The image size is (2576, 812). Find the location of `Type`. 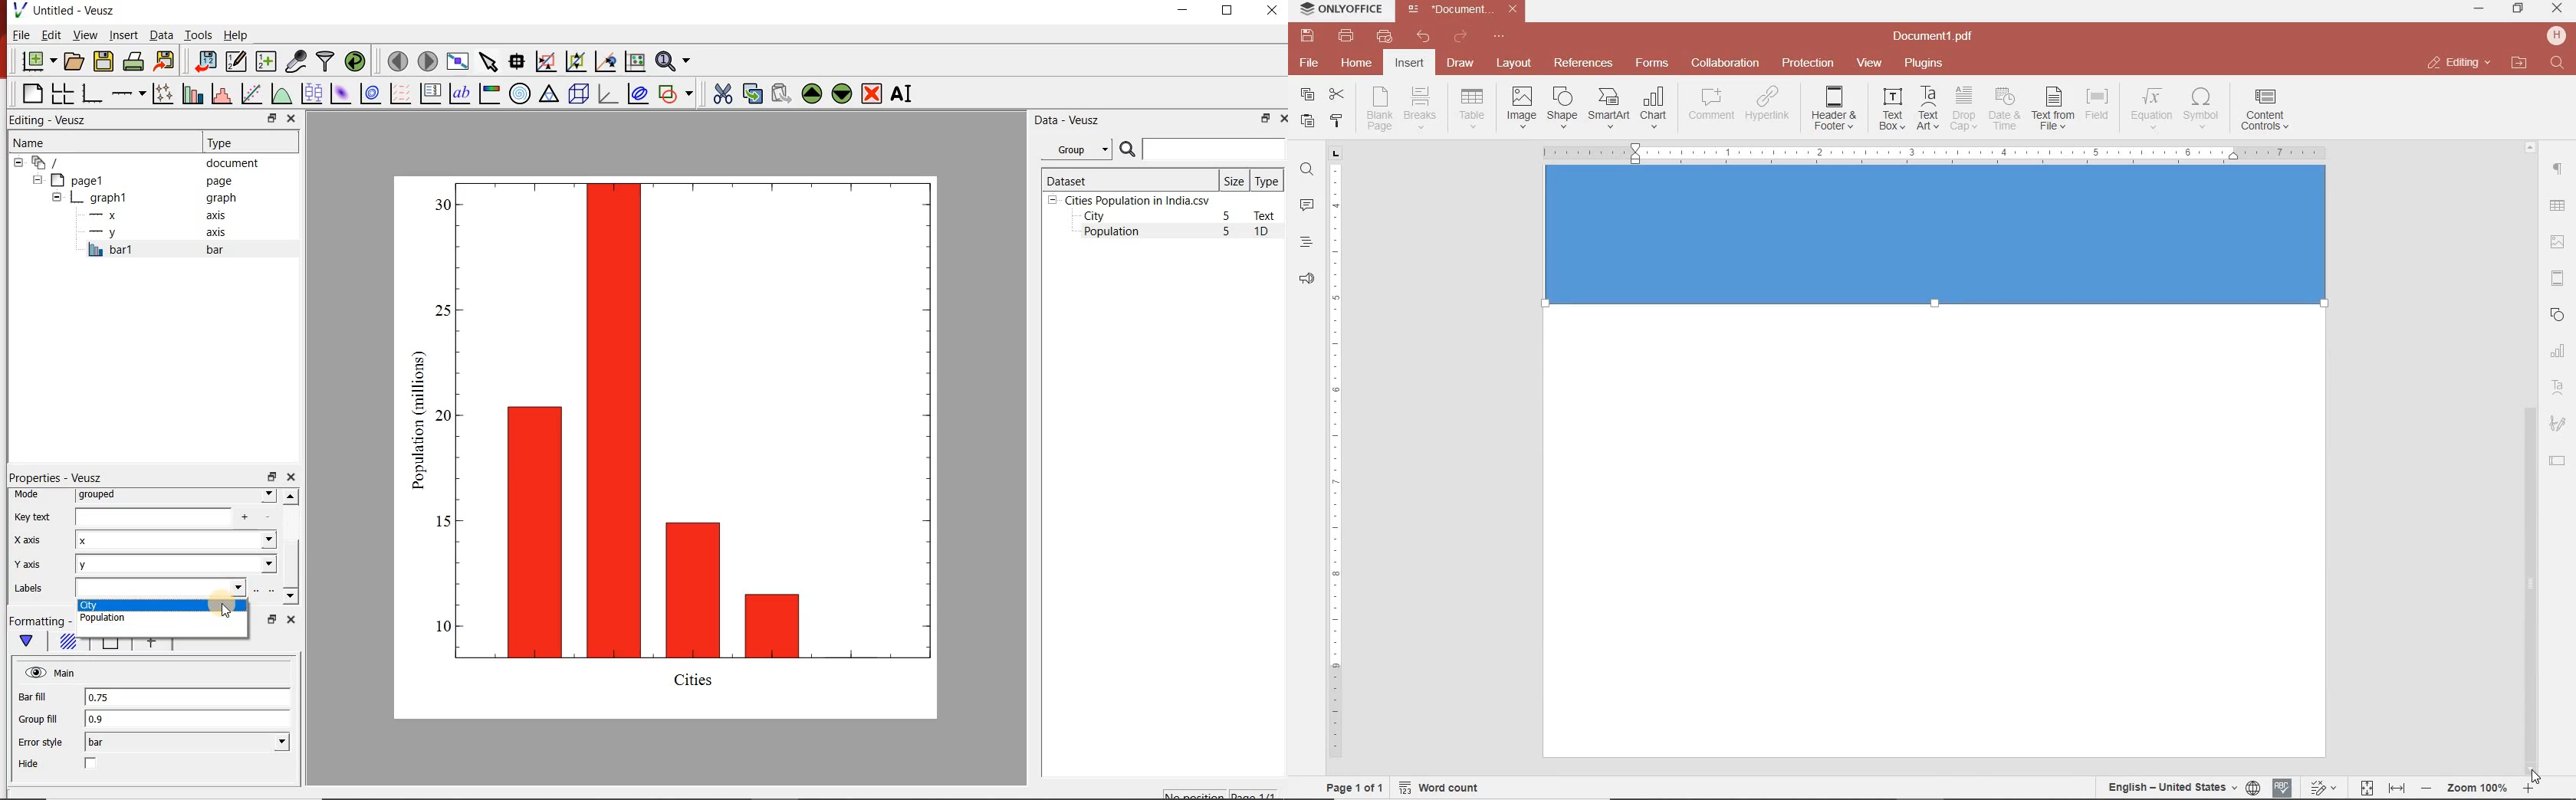

Type is located at coordinates (248, 143).